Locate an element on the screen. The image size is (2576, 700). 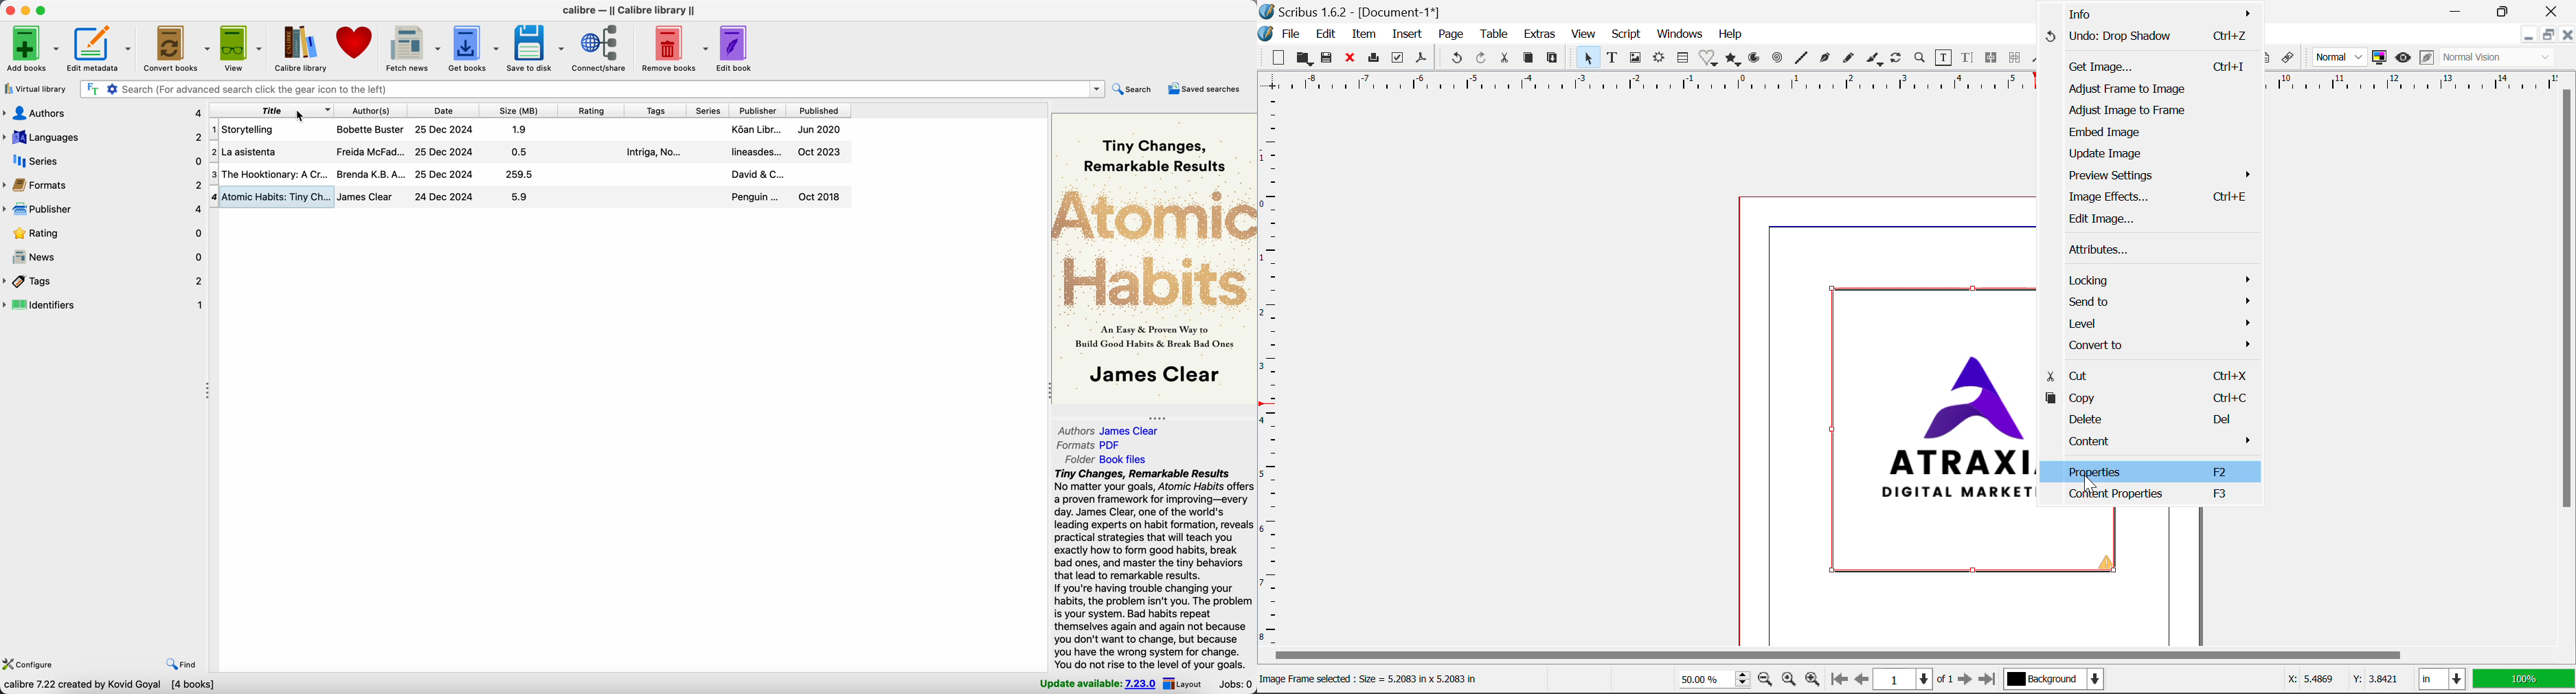
Content is located at coordinates (2150, 442).